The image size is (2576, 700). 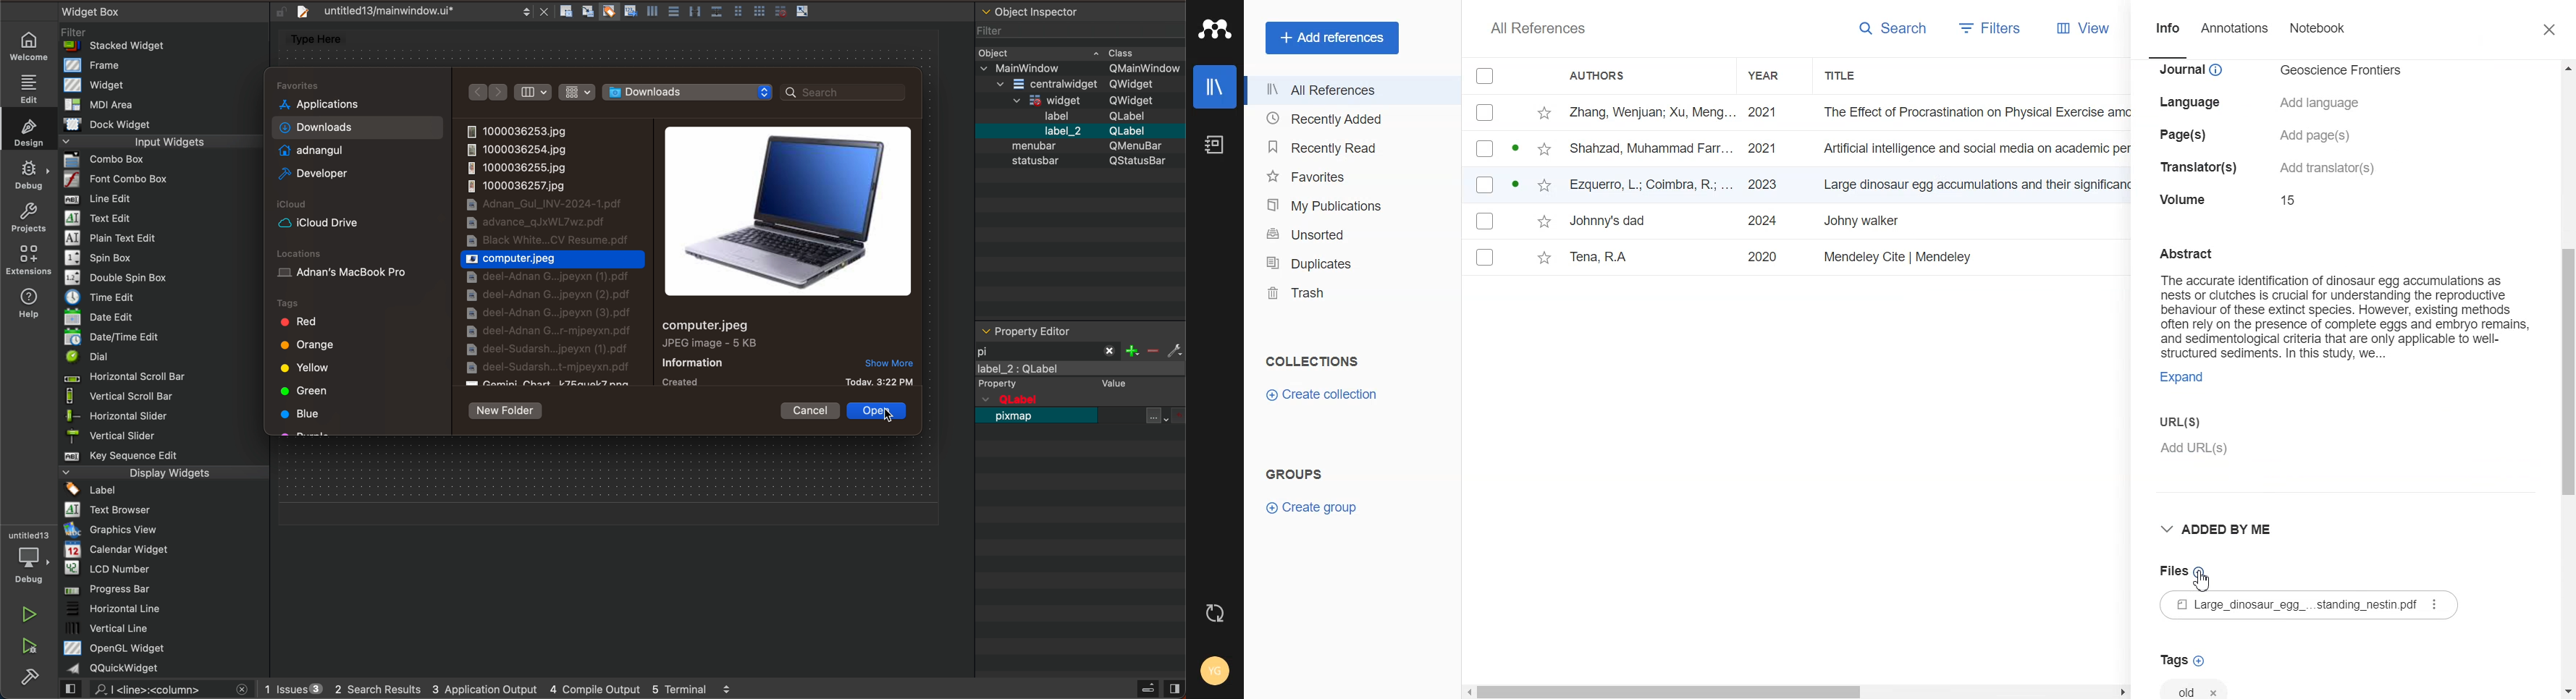 What do you see at coordinates (1213, 668) in the screenshot?
I see `Account` at bounding box center [1213, 668].